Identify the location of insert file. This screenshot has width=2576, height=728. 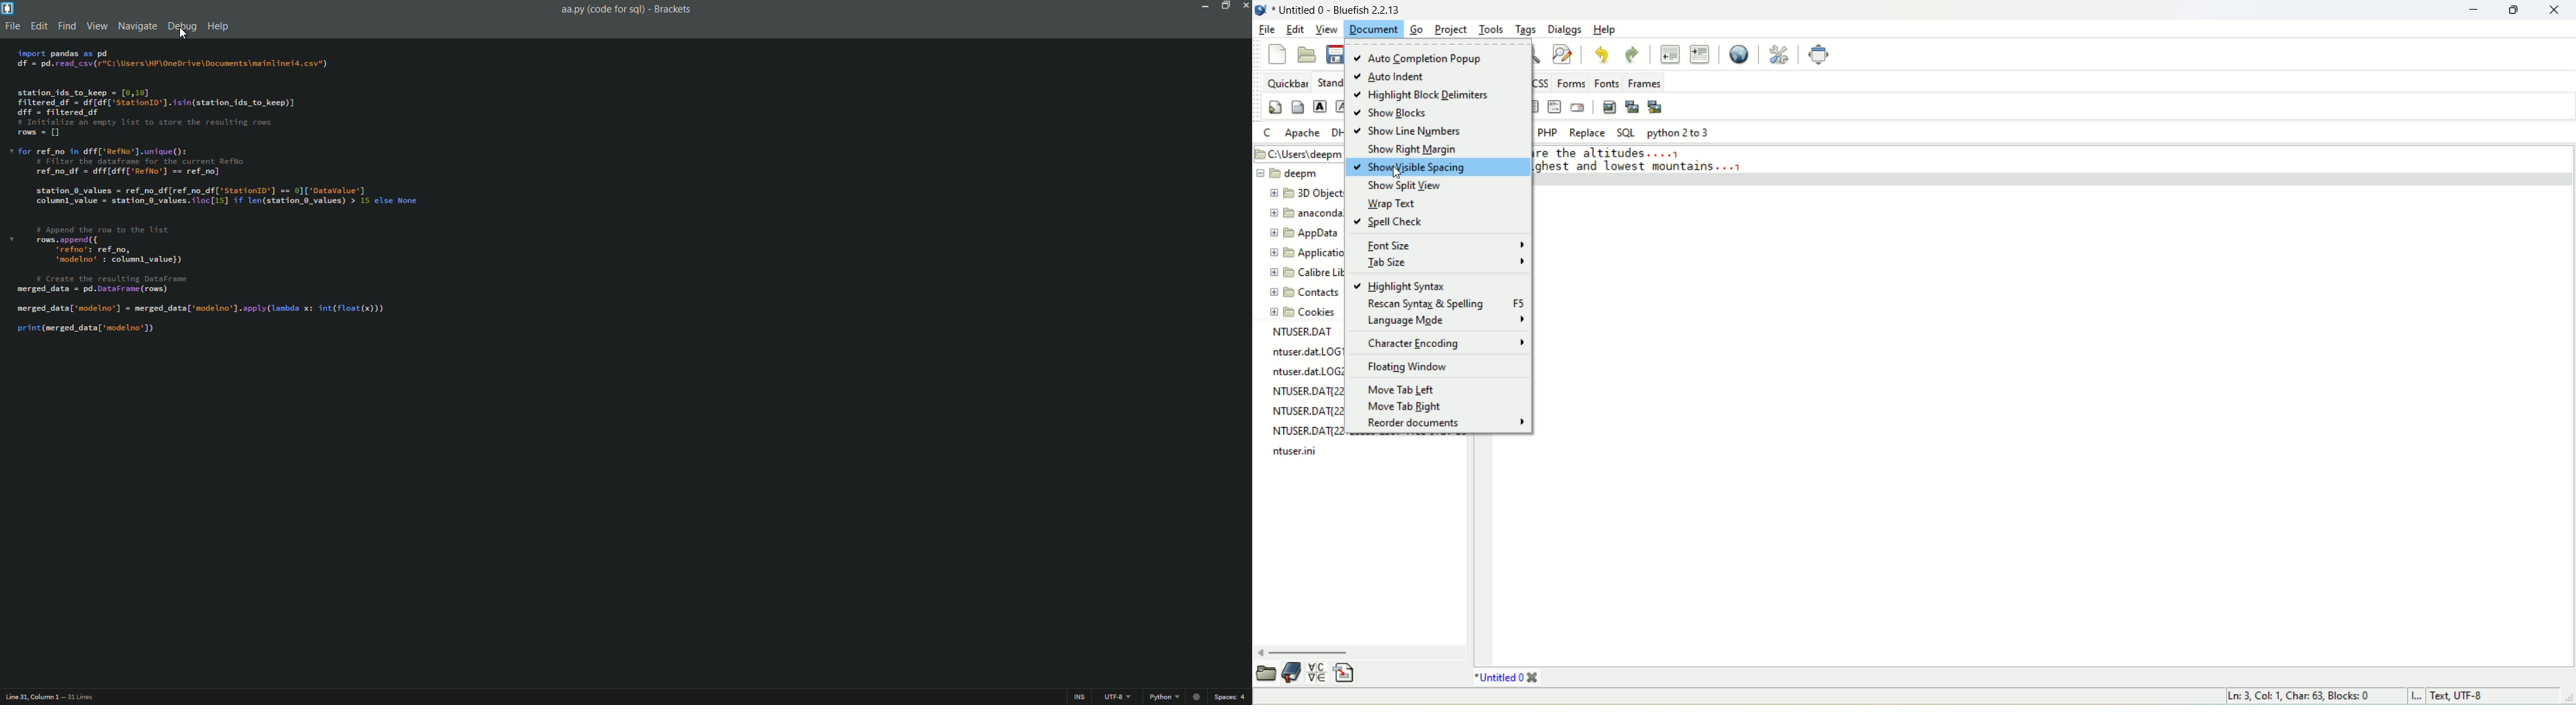
(1351, 672).